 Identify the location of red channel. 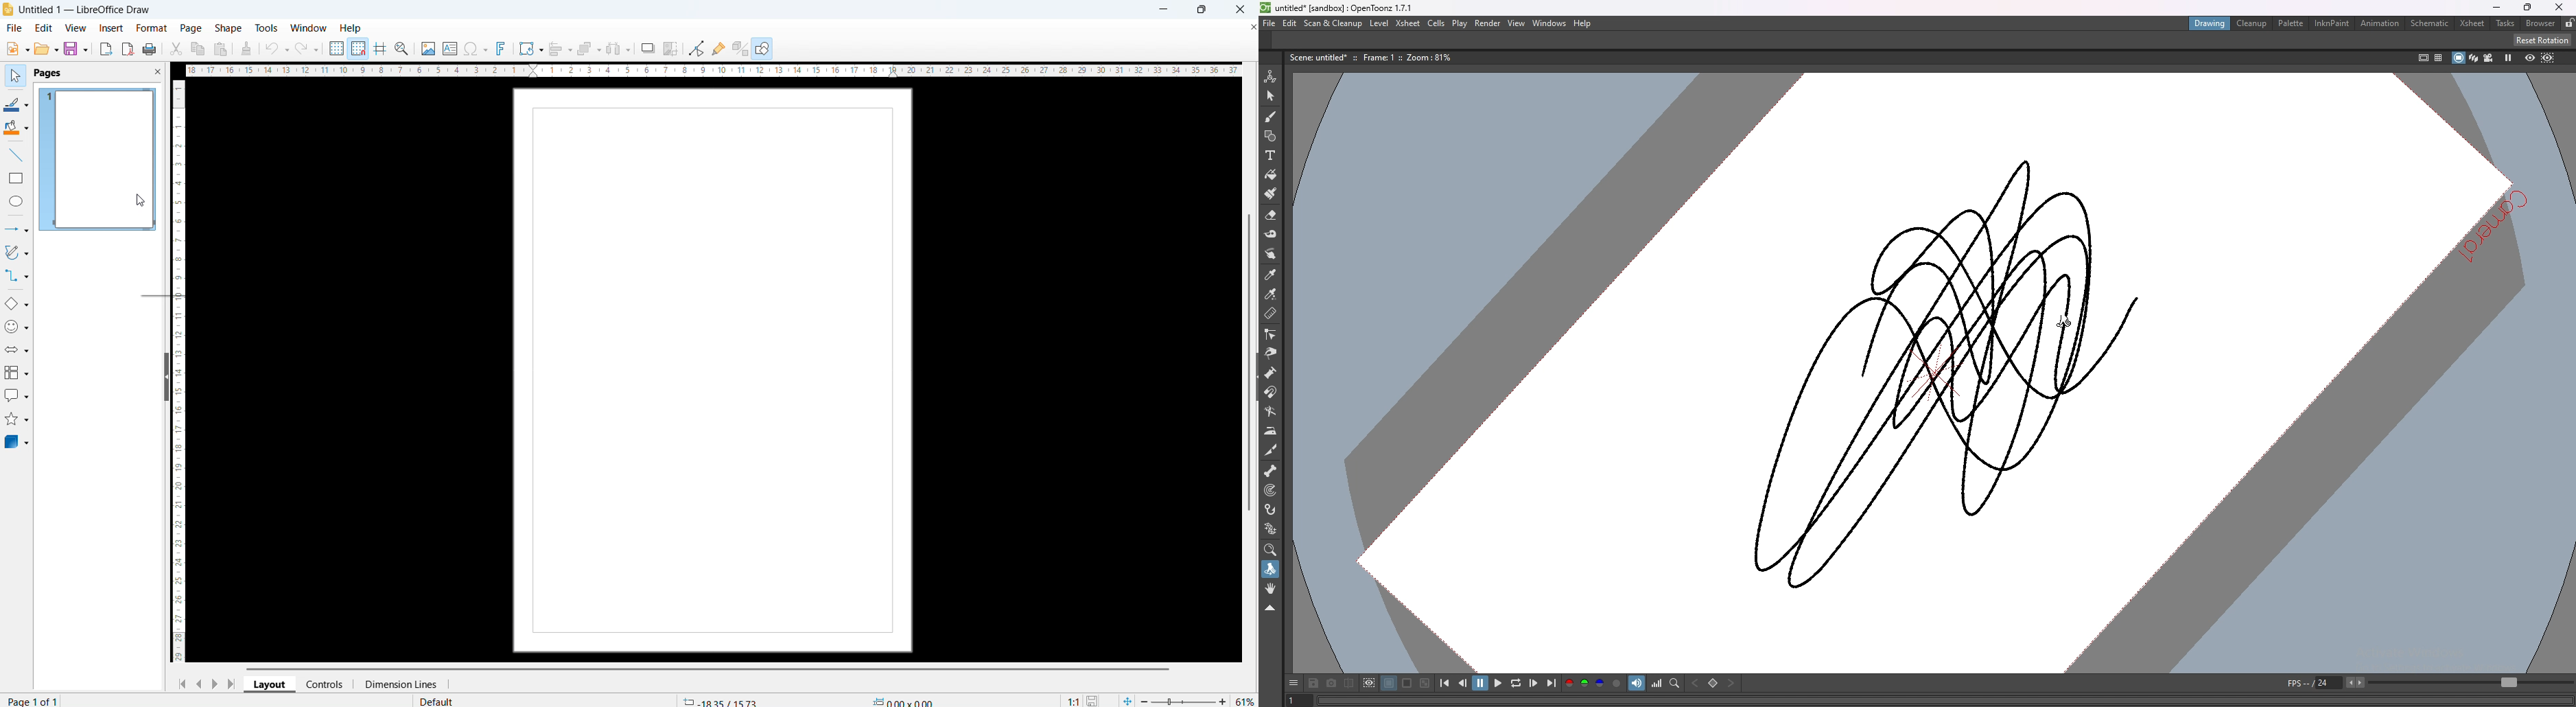
(1569, 684).